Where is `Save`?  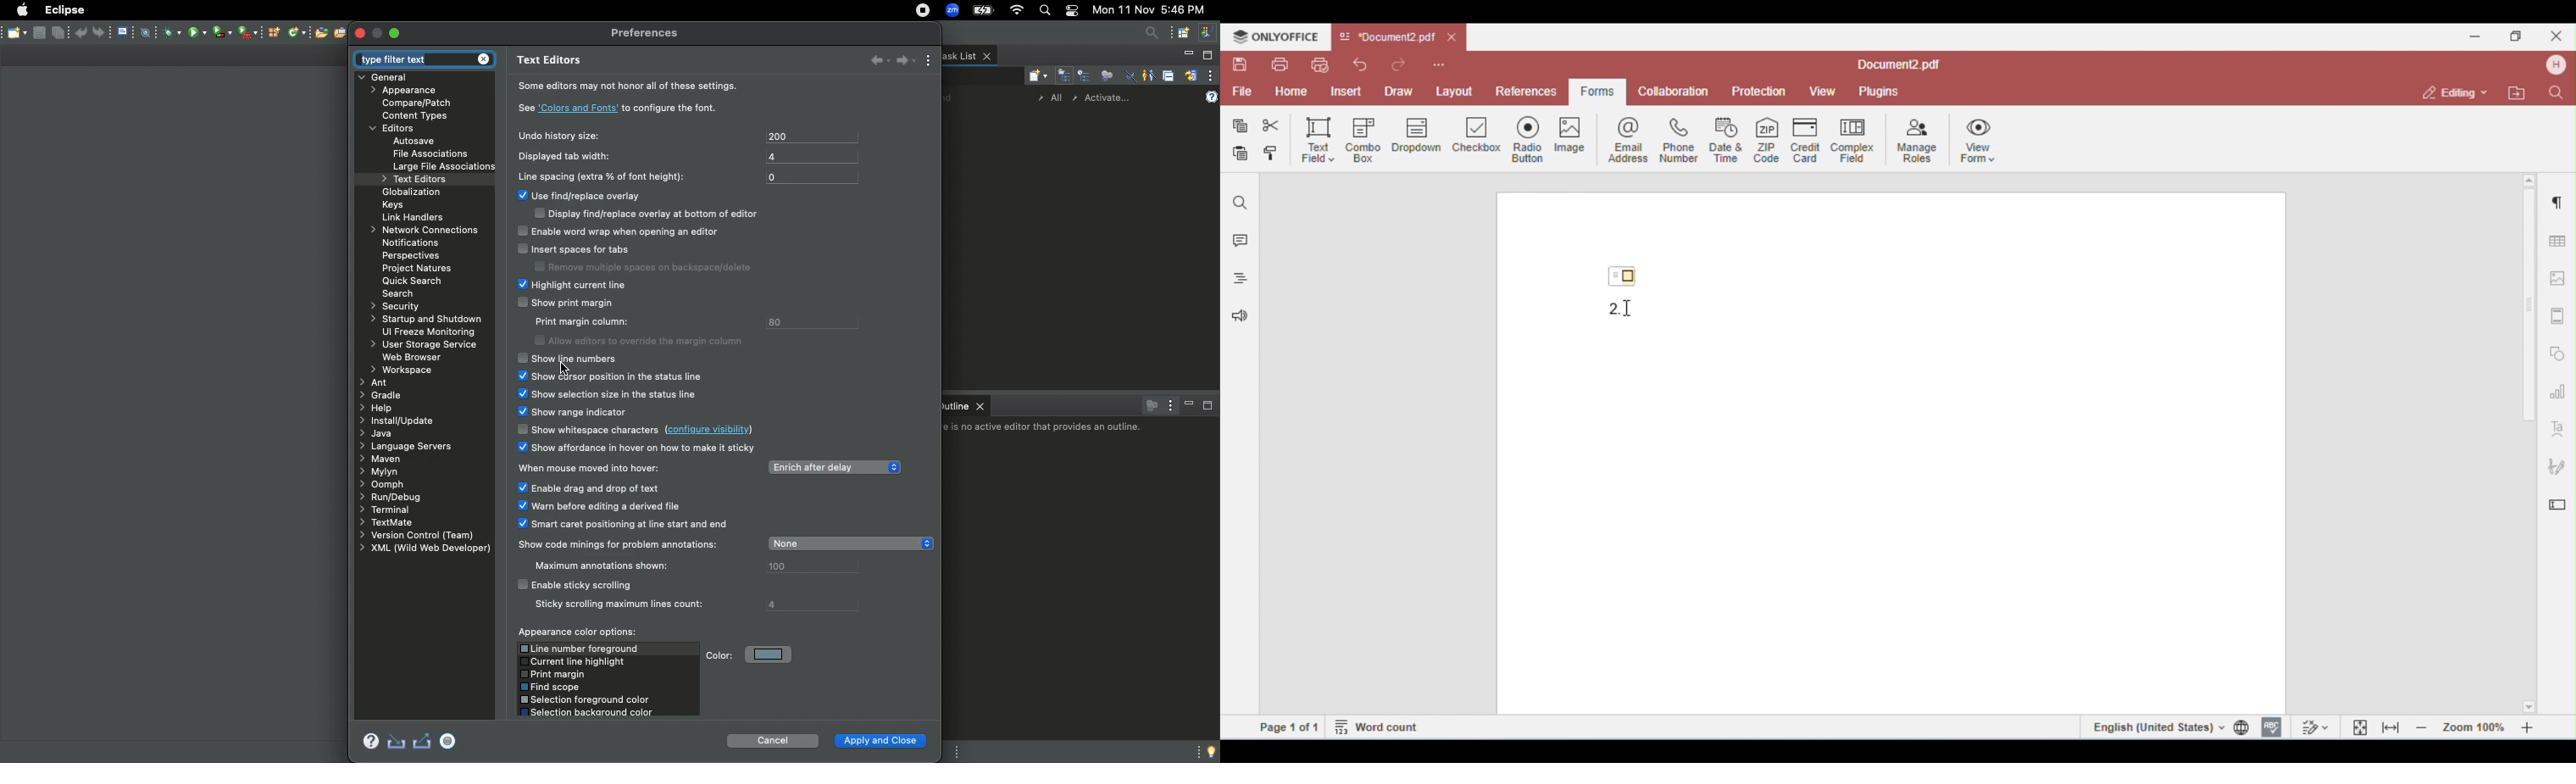
Save is located at coordinates (15, 33).